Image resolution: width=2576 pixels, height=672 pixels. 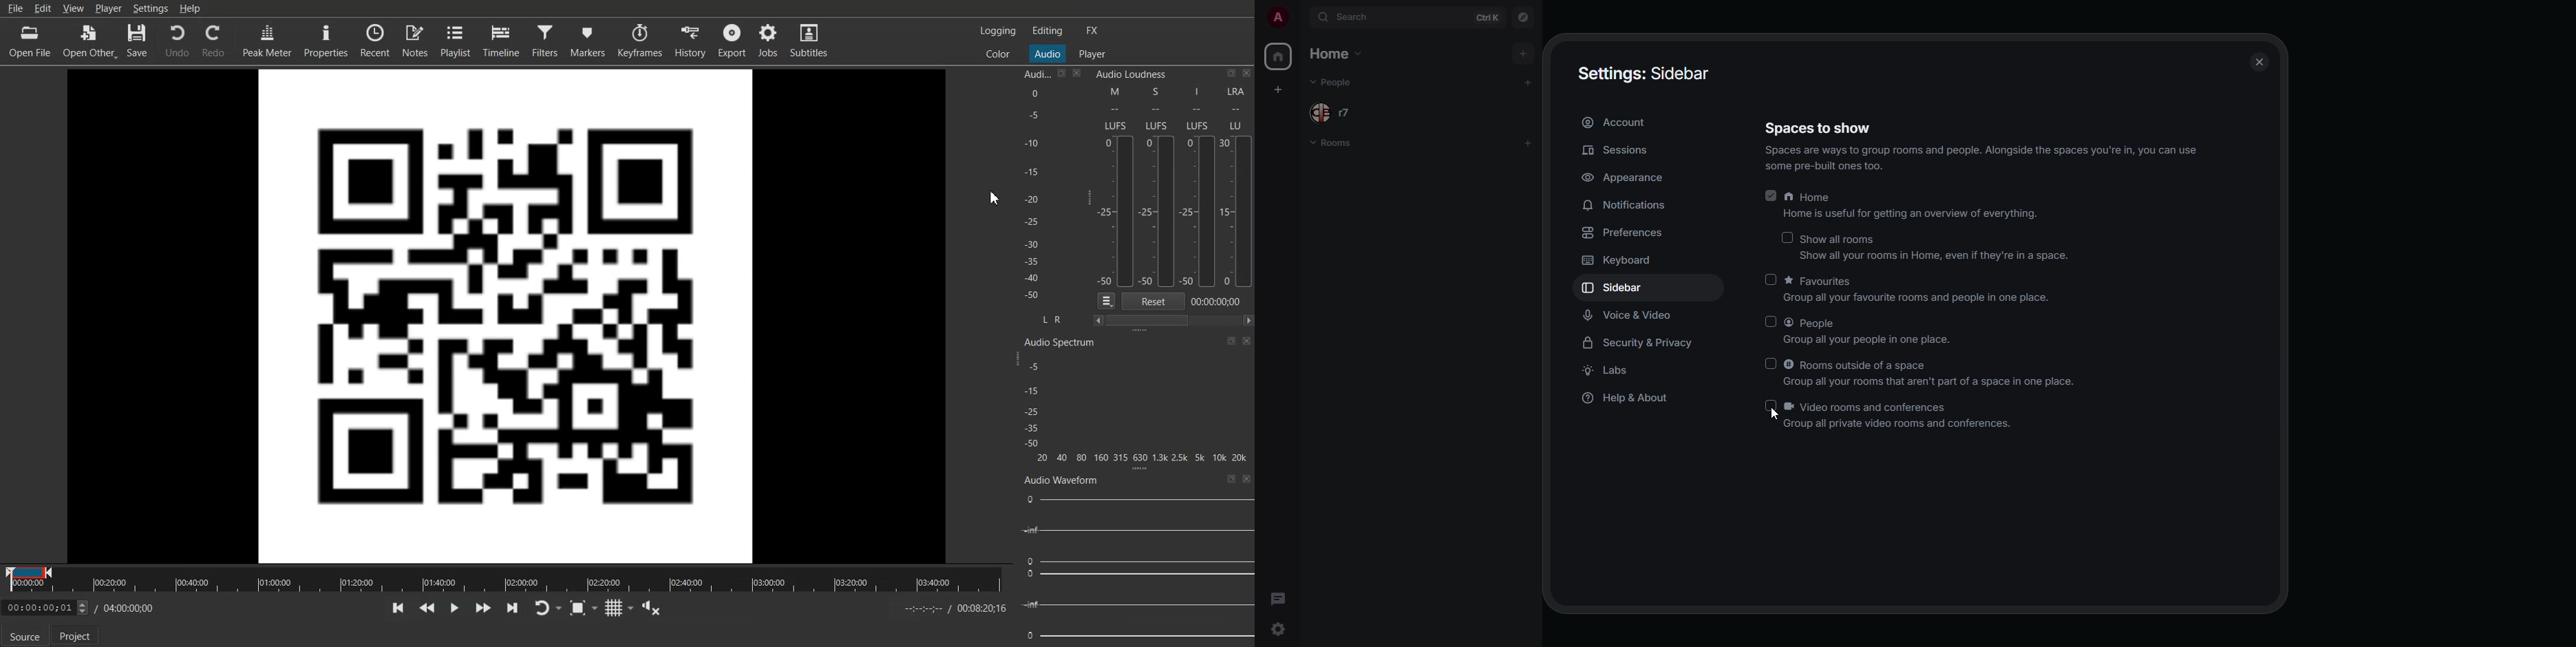 What do you see at coordinates (1278, 628) in the screenshot?
I see `quick settings` at bounding box center [1278, 628].